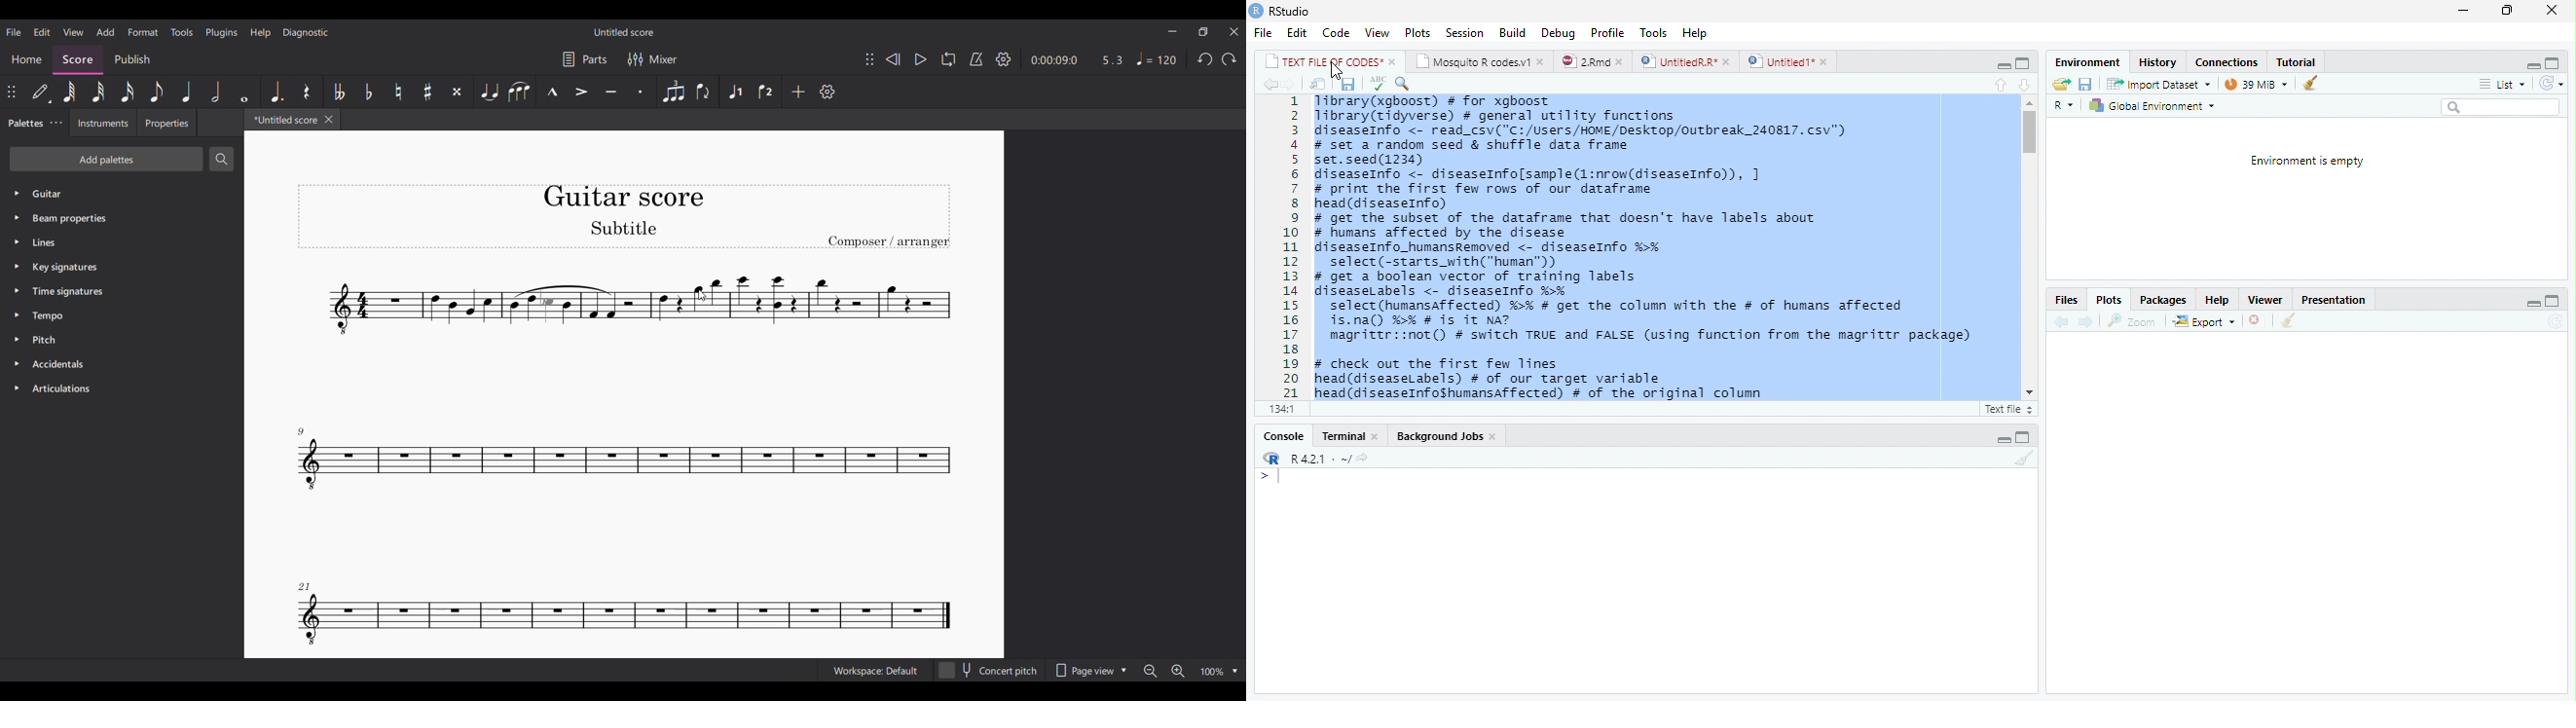 Image resolution: width=2576 pixels, height=728 pixels. I want to click on Clean, so click(2309, 84).